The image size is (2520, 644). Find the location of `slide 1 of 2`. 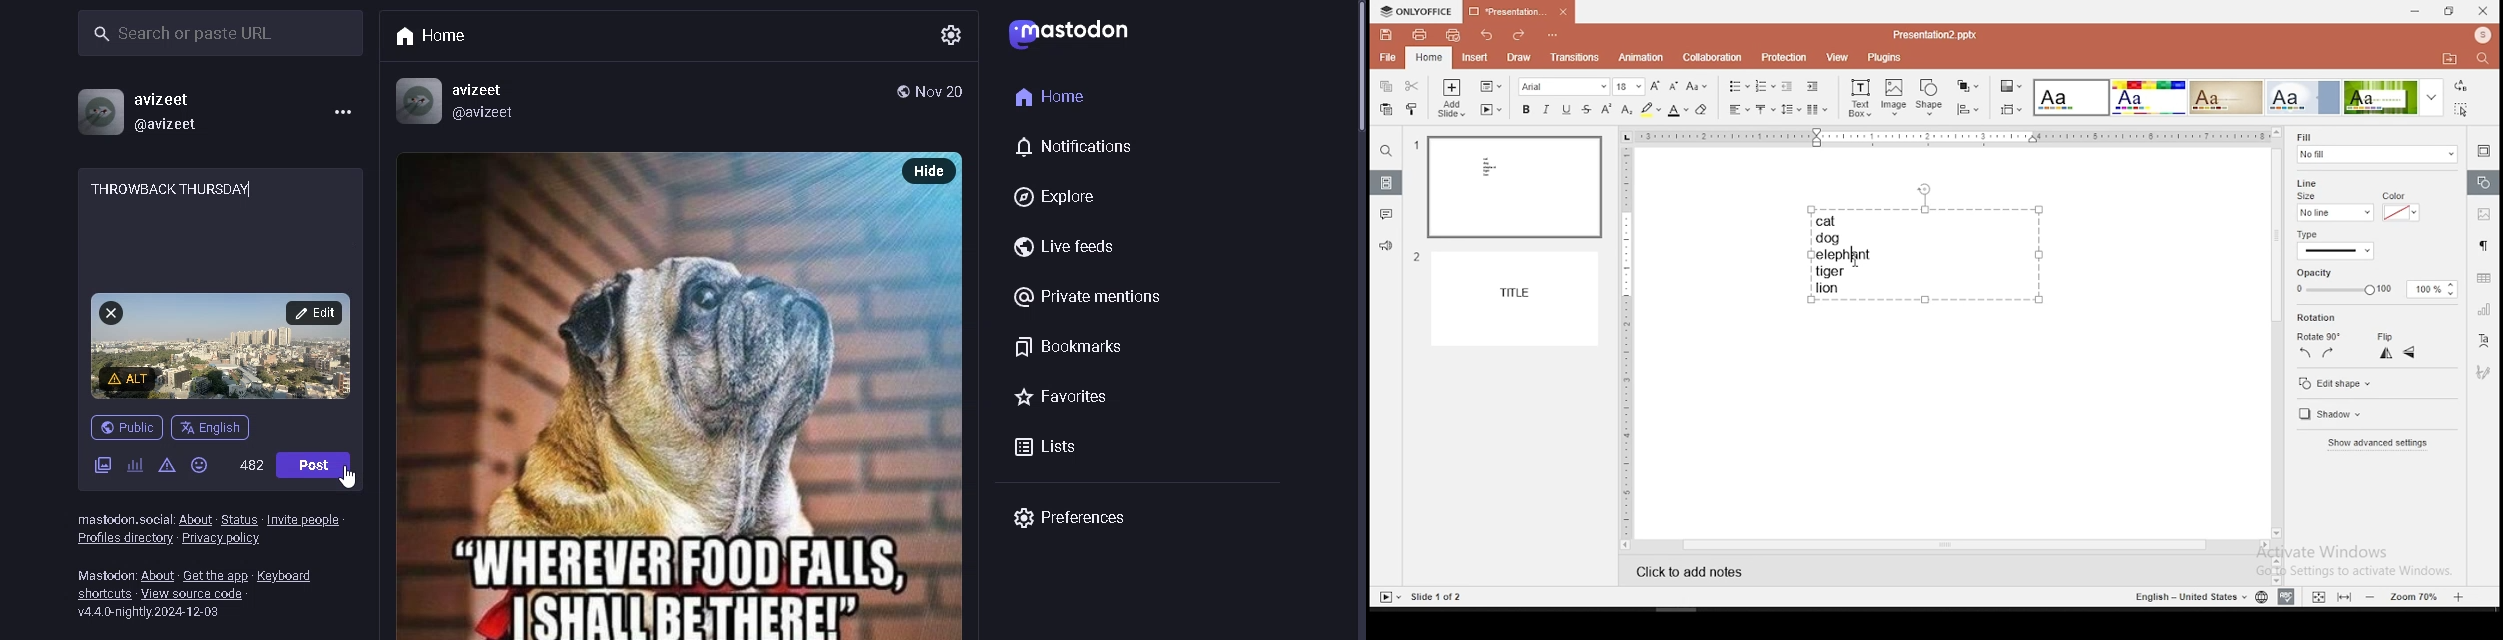

slide 1 of 2 is located at coordinates (1434, 598).